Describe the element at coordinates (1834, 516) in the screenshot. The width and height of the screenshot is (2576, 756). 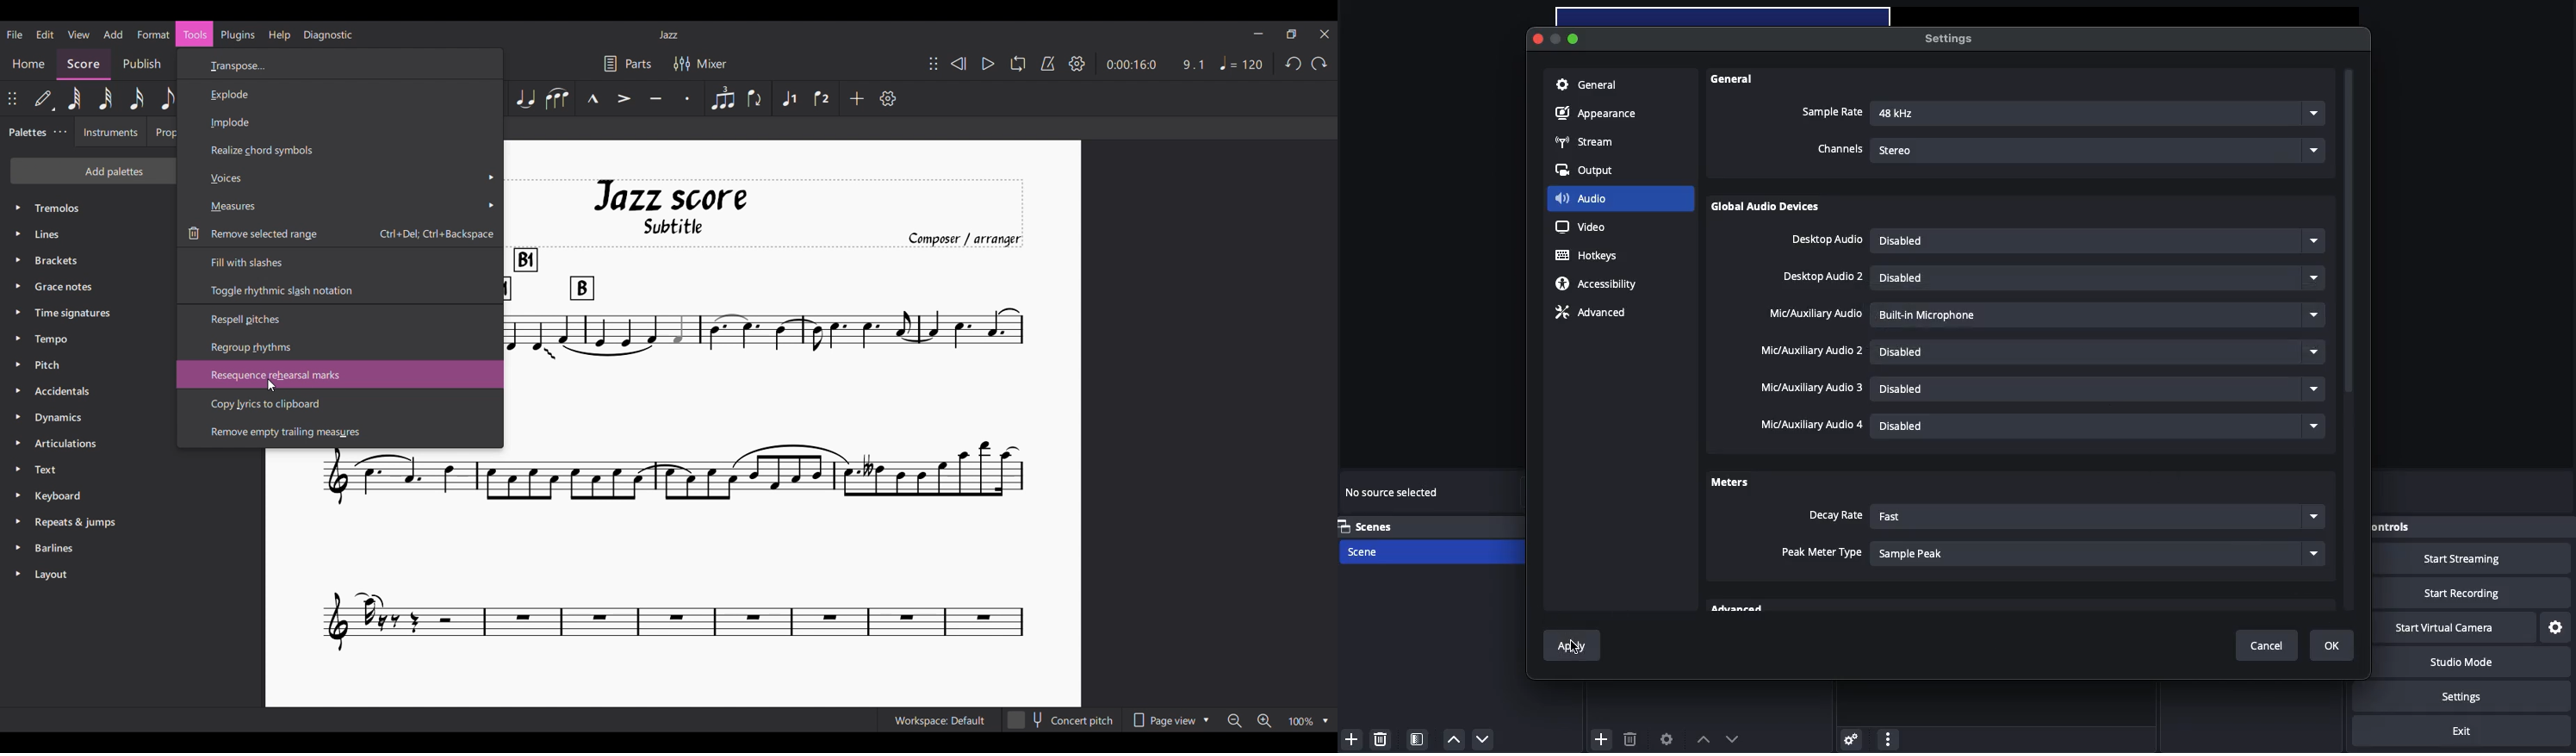
I see `Decay rate` at that location.